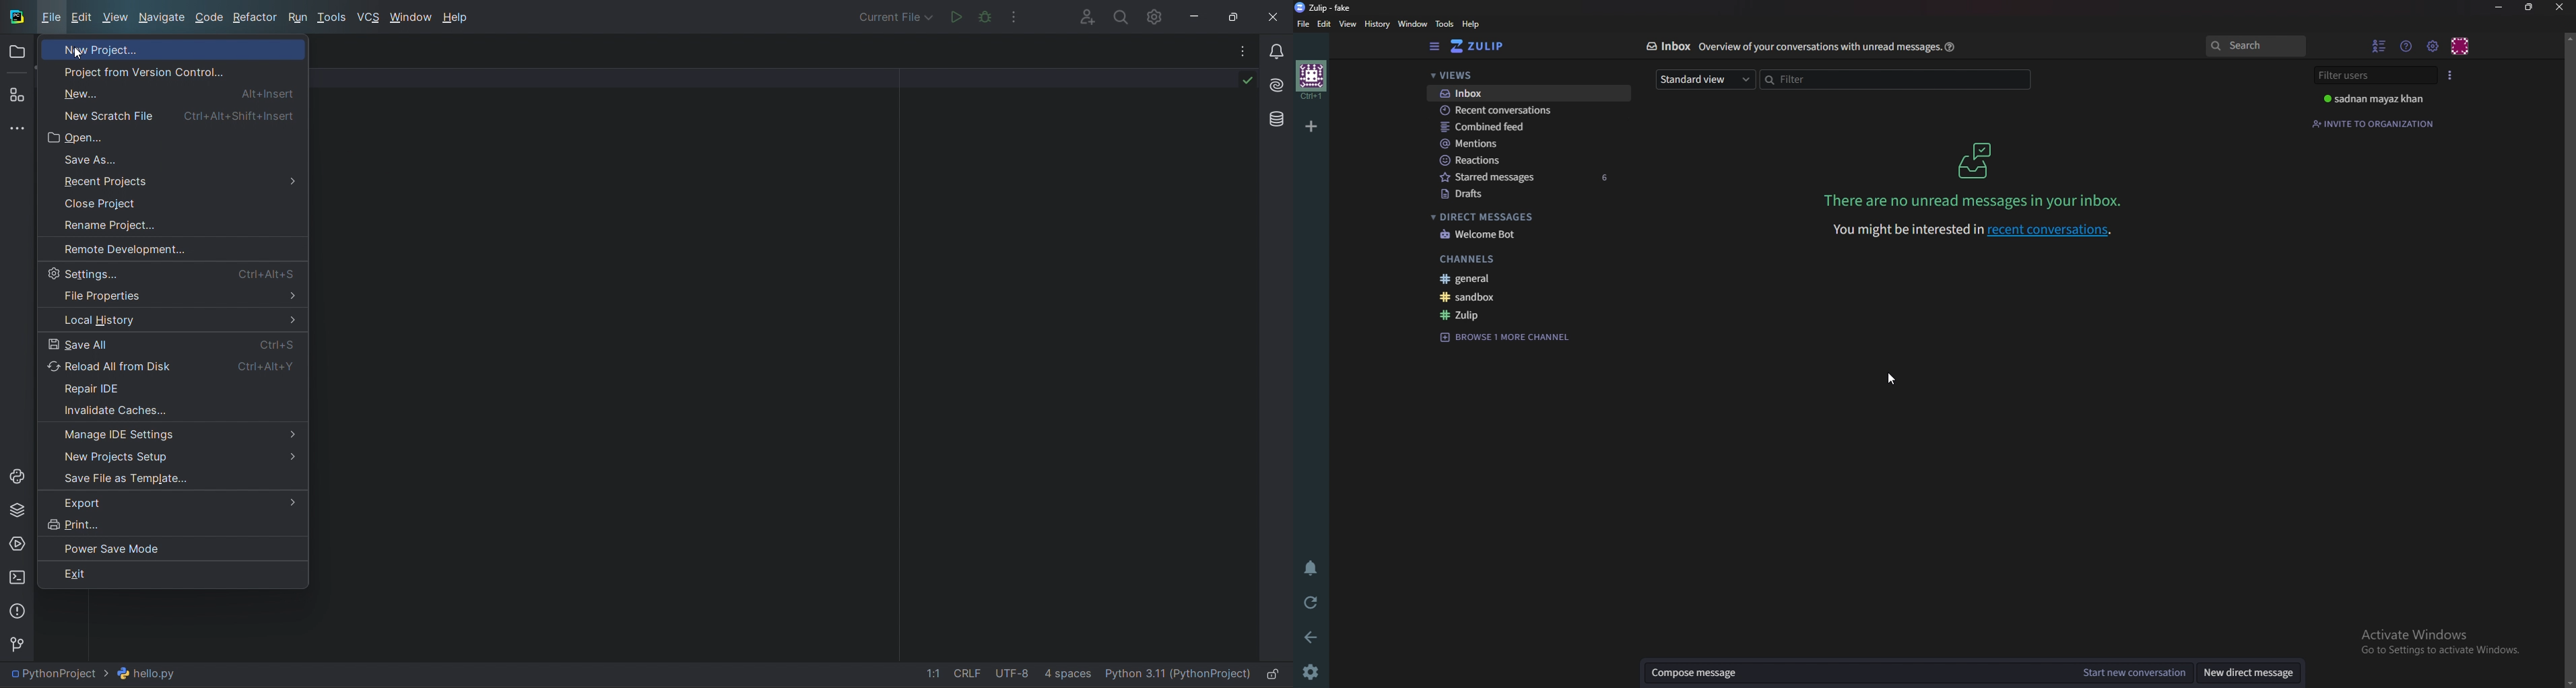 The width and height of the screenshot is (2576, 700). Describe the element at coordinates (1524, 127) in the screenshot. I see `Combined feed` at that location.